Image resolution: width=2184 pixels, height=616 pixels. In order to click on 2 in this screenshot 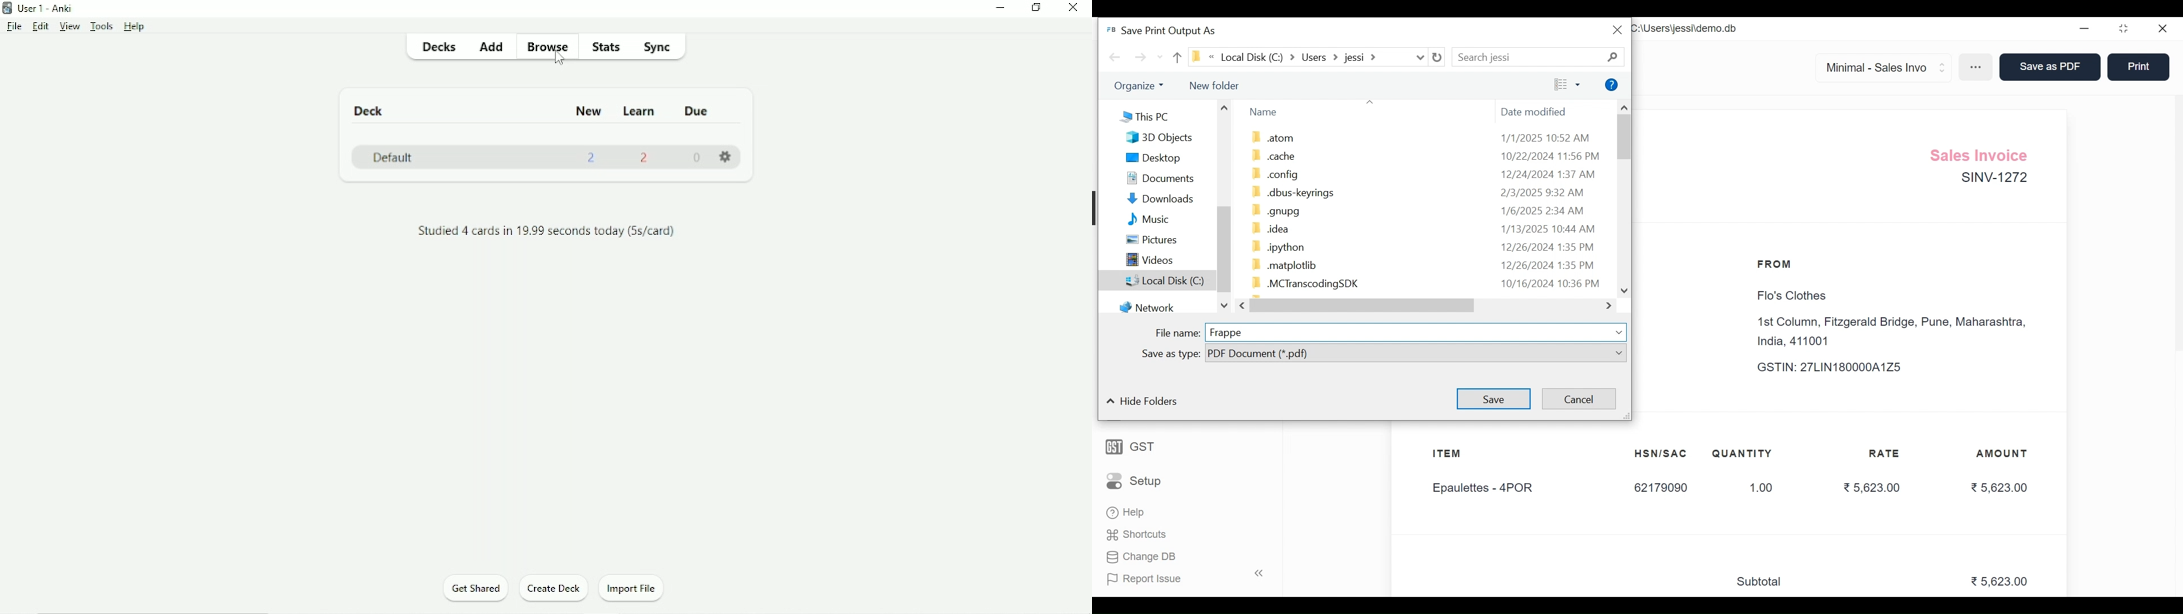, I will do `click(644, 157)`.